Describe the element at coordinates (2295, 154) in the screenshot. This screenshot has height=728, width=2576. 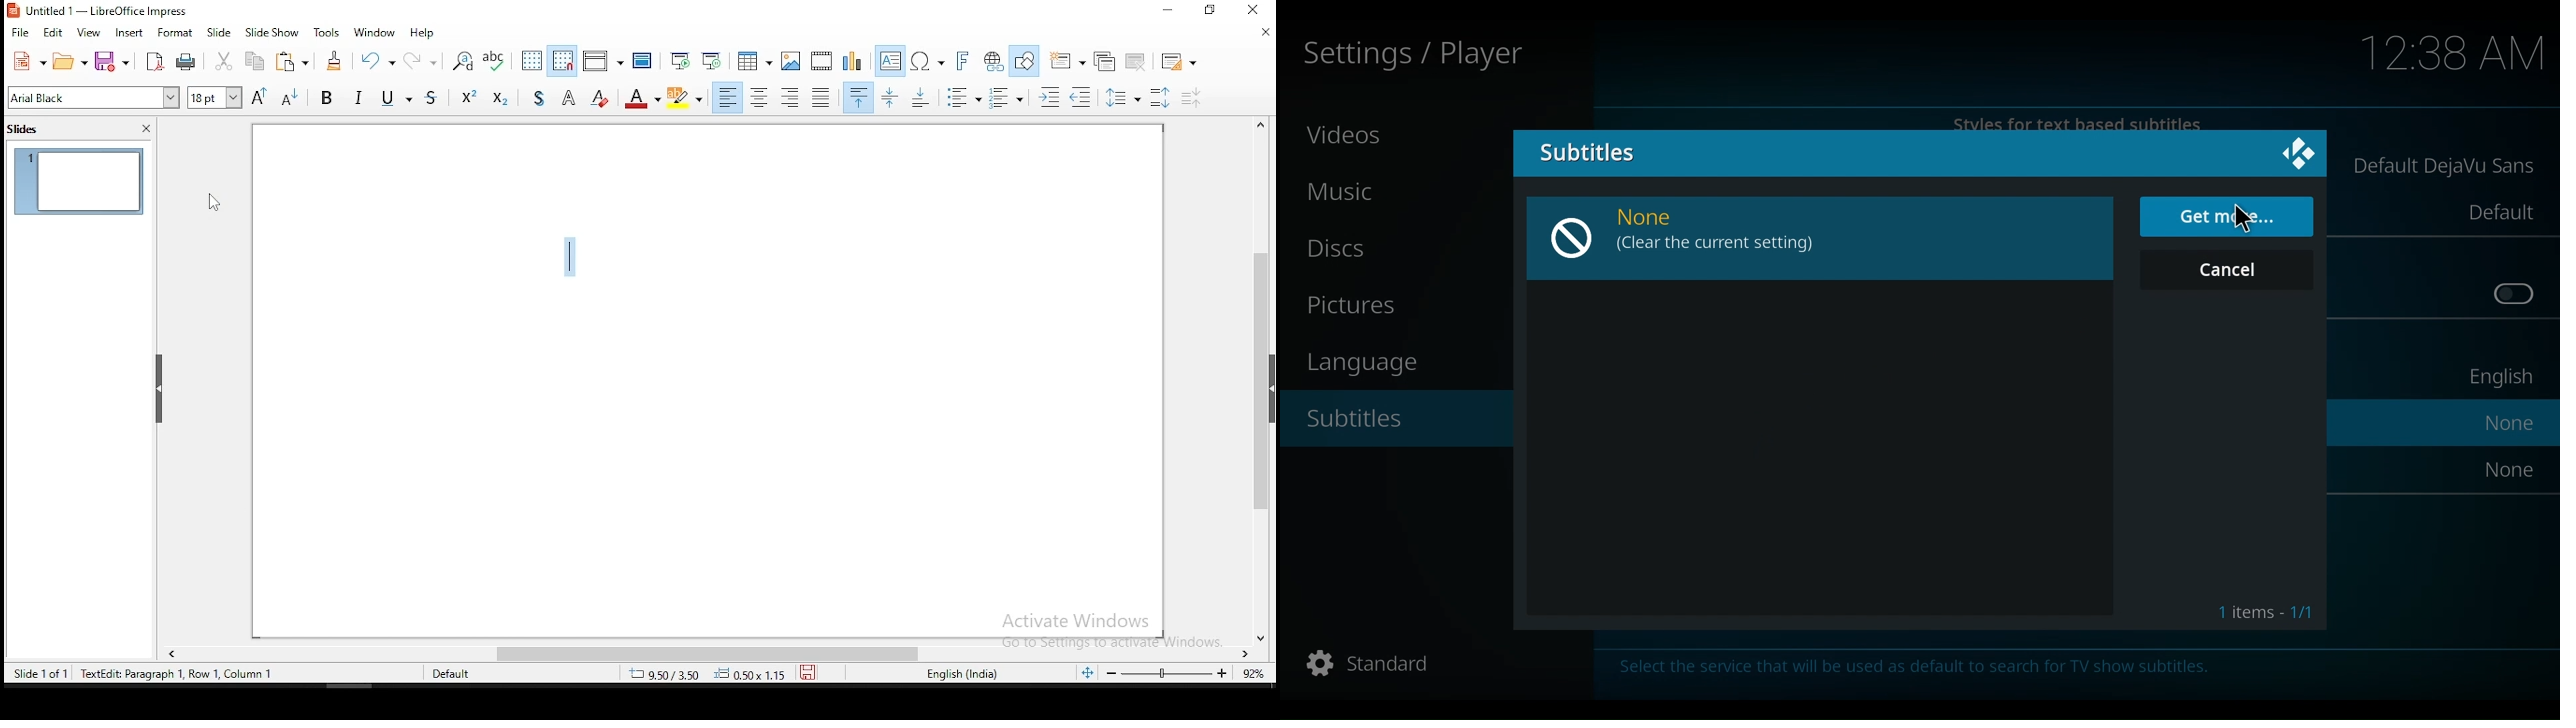
I see `Kodi logo` at that location.